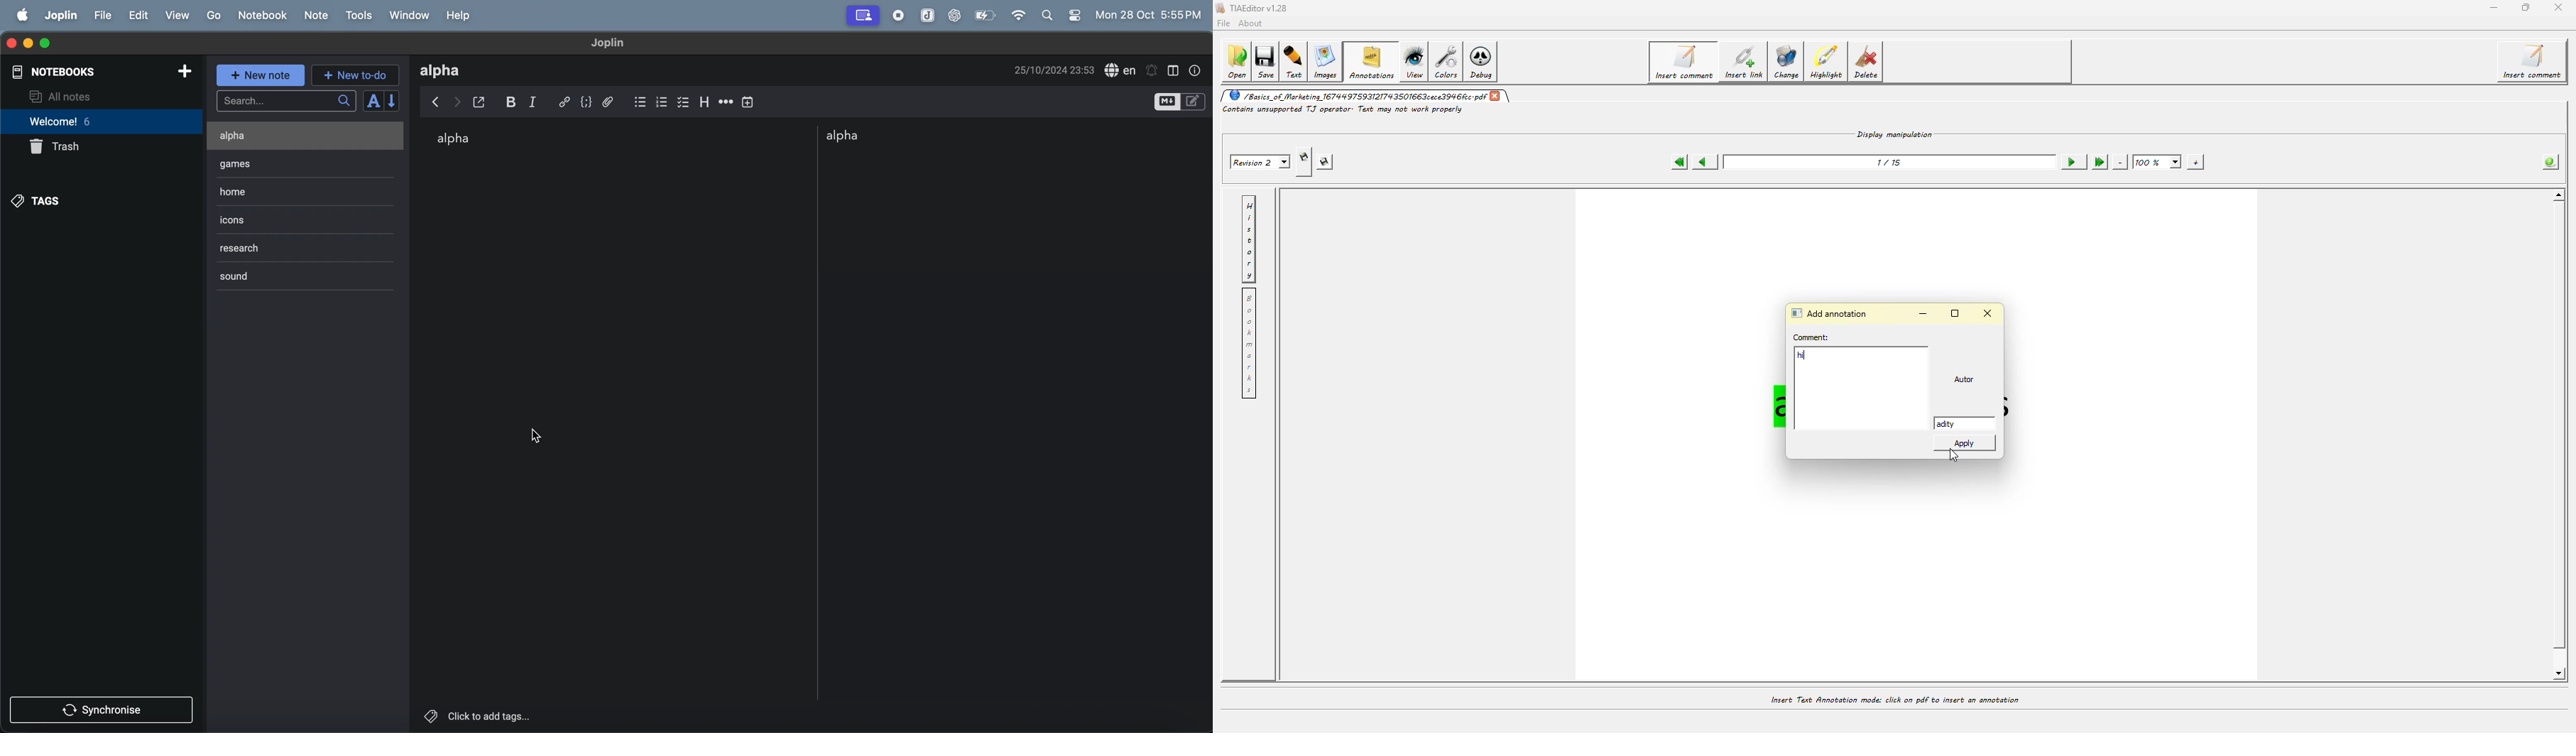 This screenshot has width=2576, height=756. I want to click on edit, so click(140, 15).